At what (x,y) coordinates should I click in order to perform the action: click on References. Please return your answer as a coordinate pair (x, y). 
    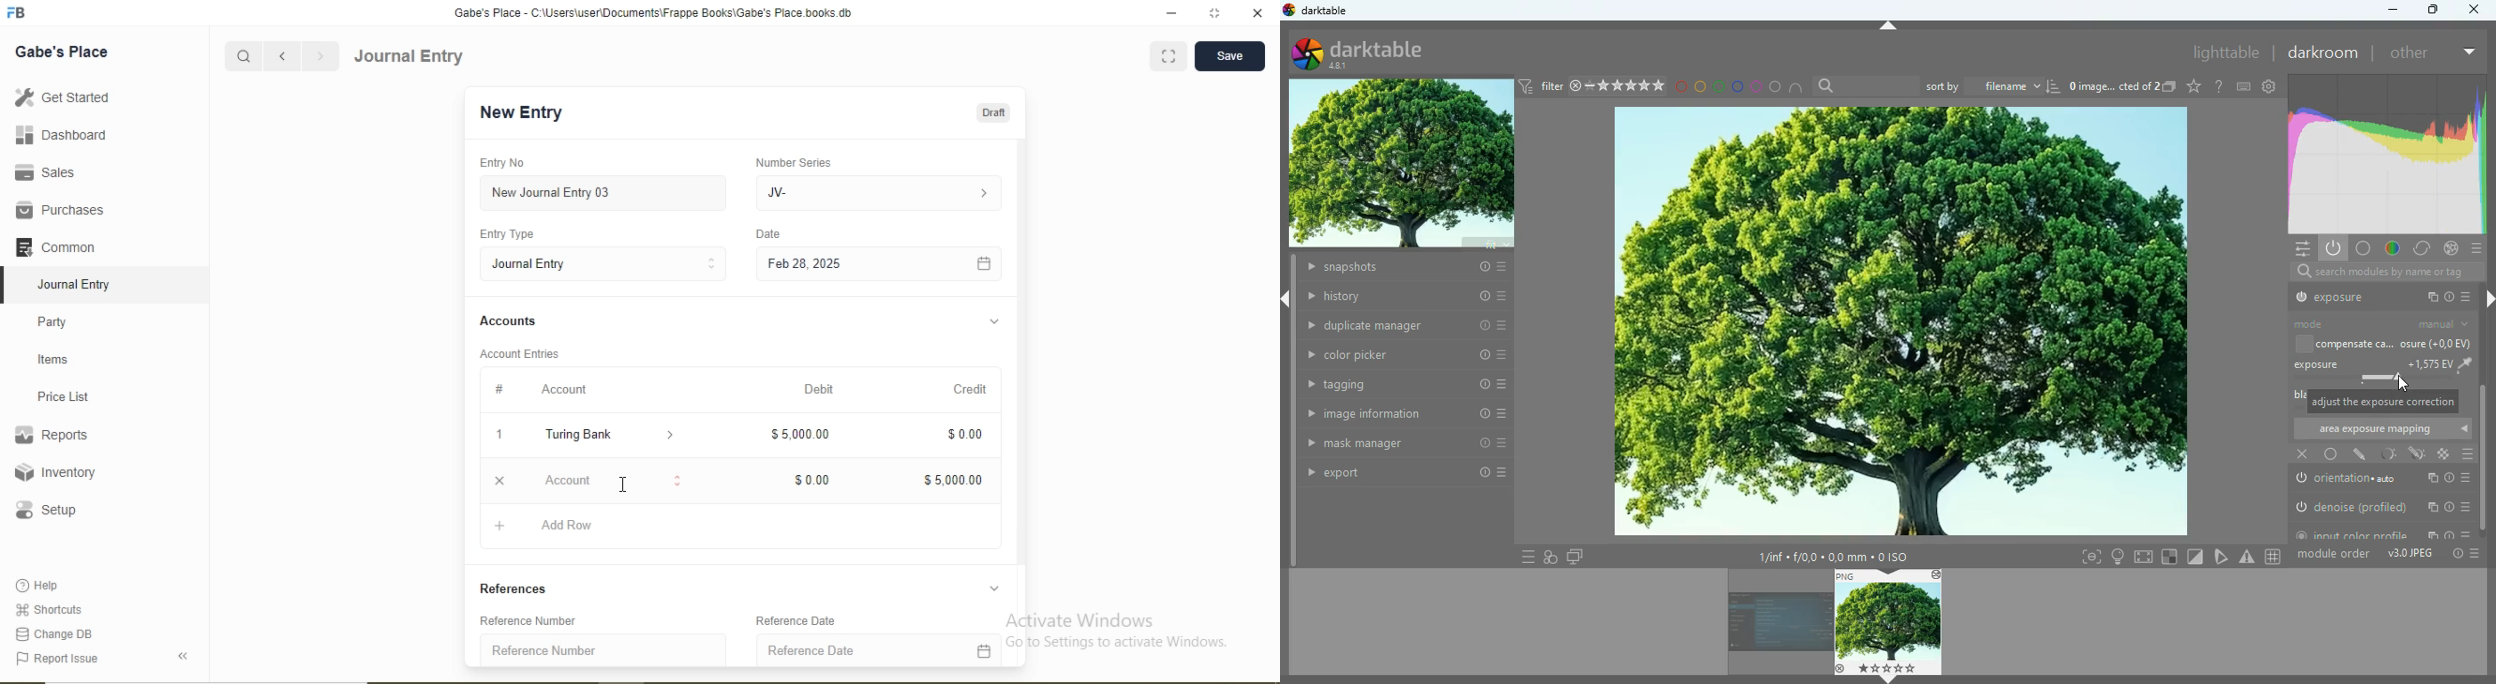
    Looking at the image, I should click on (513, 589).